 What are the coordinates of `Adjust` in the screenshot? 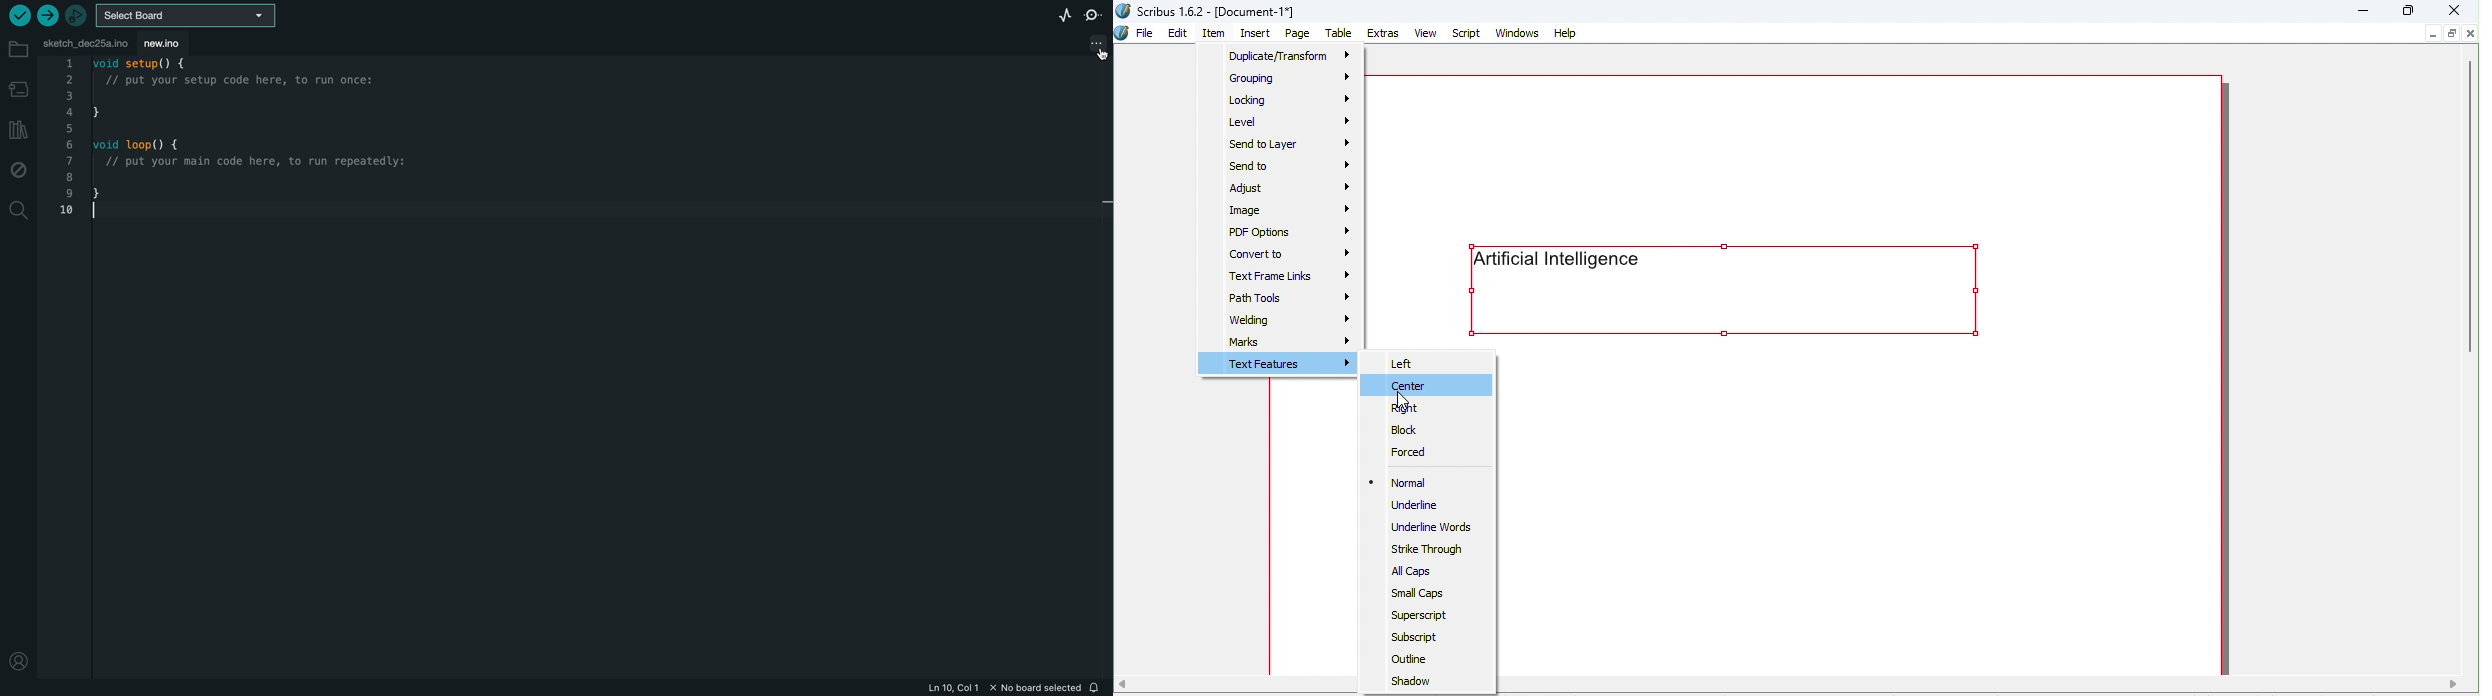 It's located at (1292, 188).